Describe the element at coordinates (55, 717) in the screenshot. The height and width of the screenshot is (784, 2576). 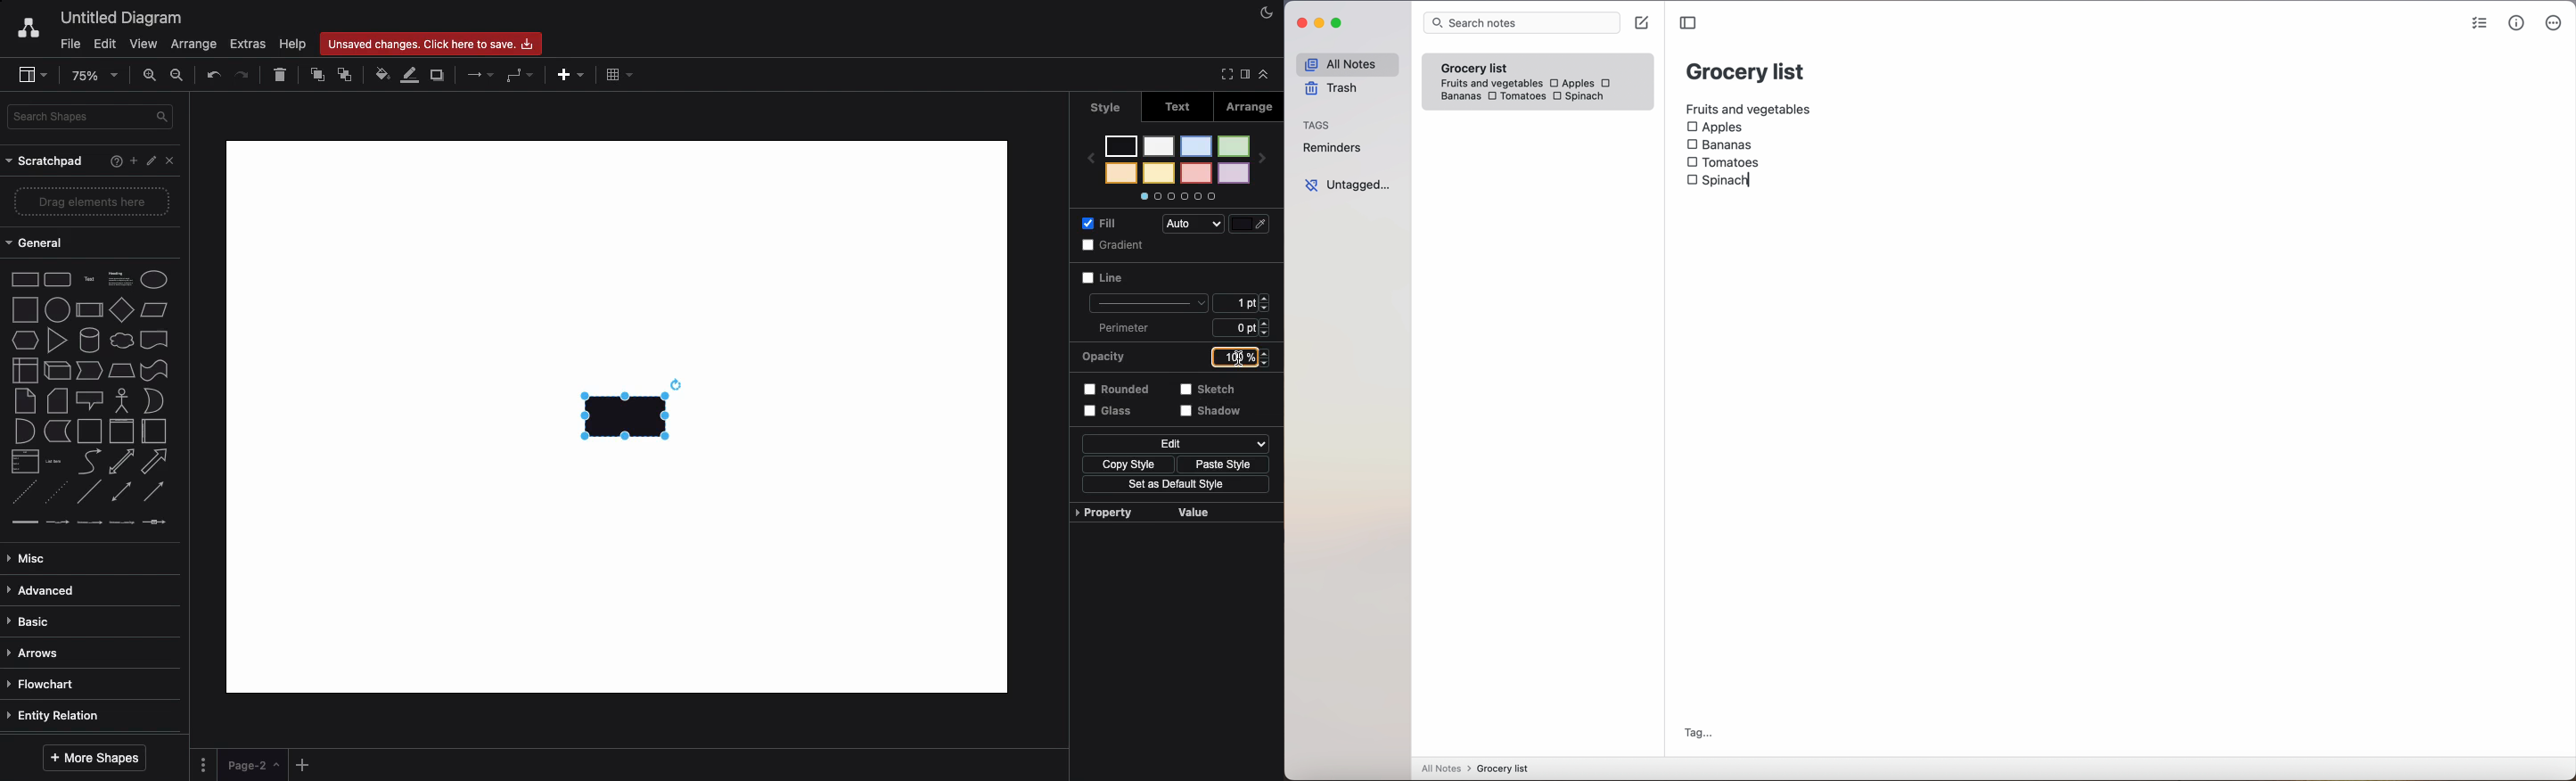
I see `Entity relation` at that location.